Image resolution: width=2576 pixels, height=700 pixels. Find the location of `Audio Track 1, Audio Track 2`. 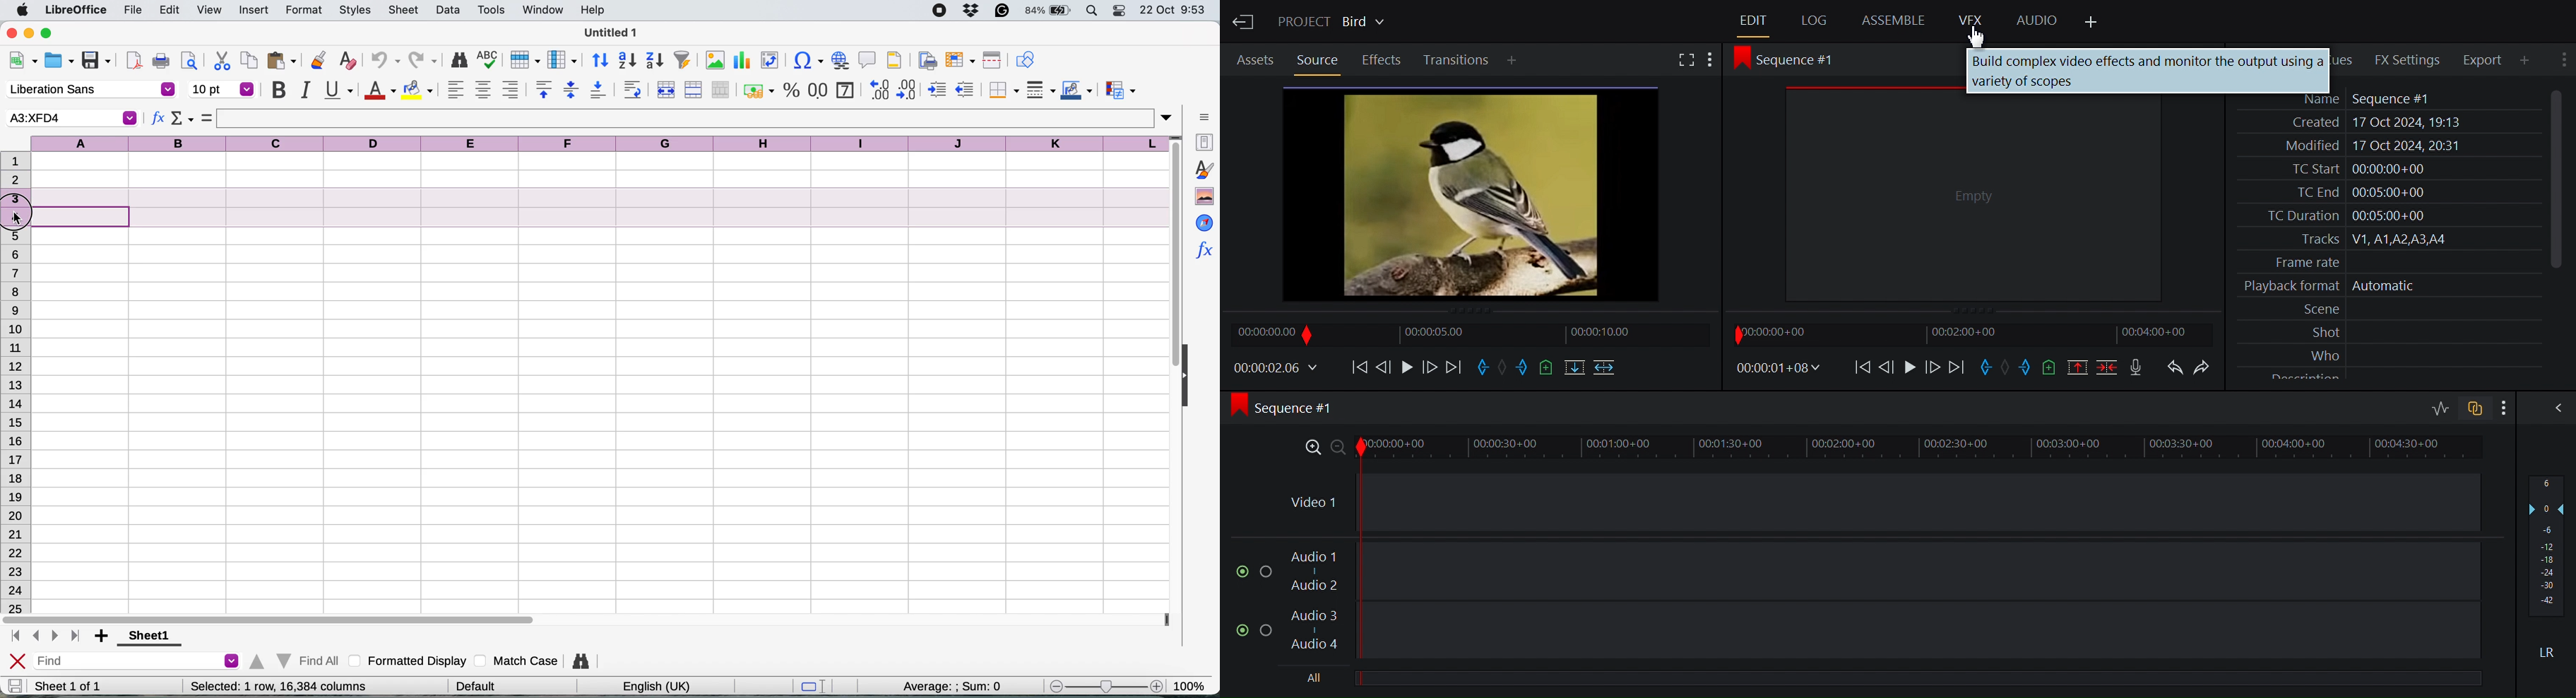

Audio Track 1, Audio Track 2 is located at coordinates (1880, 572).